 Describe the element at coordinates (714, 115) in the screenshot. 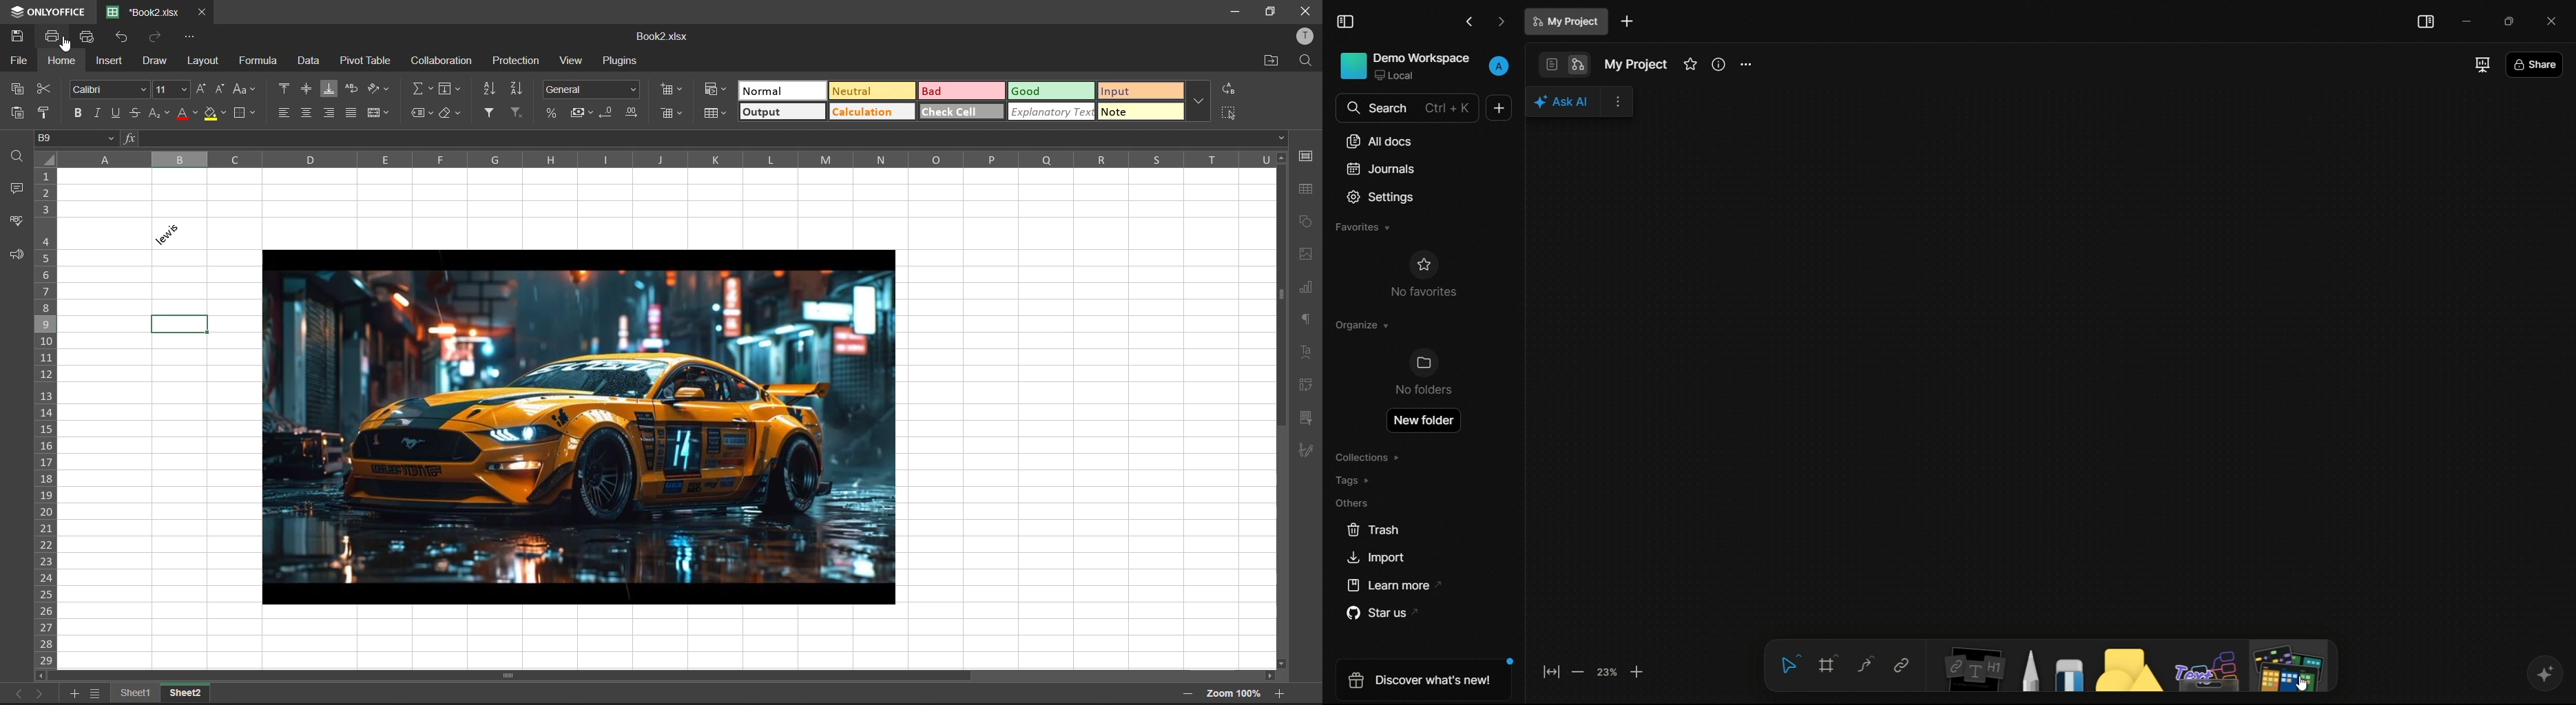

I see `format as a table` at that location.